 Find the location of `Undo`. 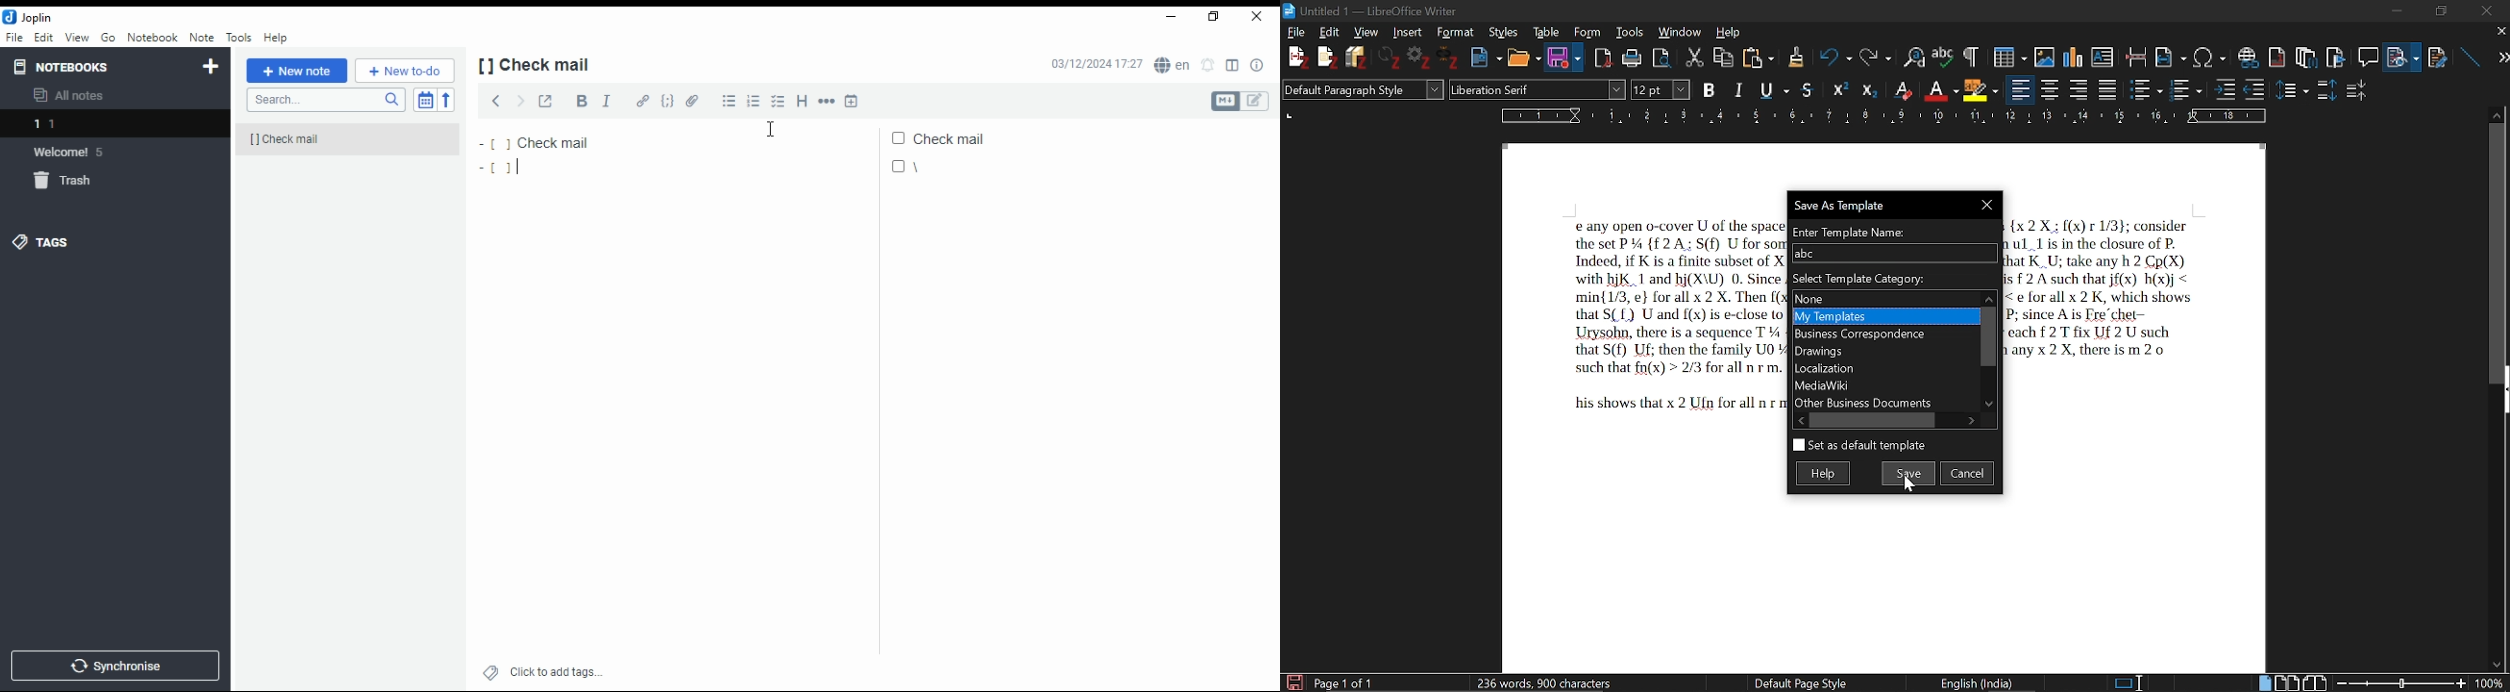

Undo is located at coordinates (1830, 57).